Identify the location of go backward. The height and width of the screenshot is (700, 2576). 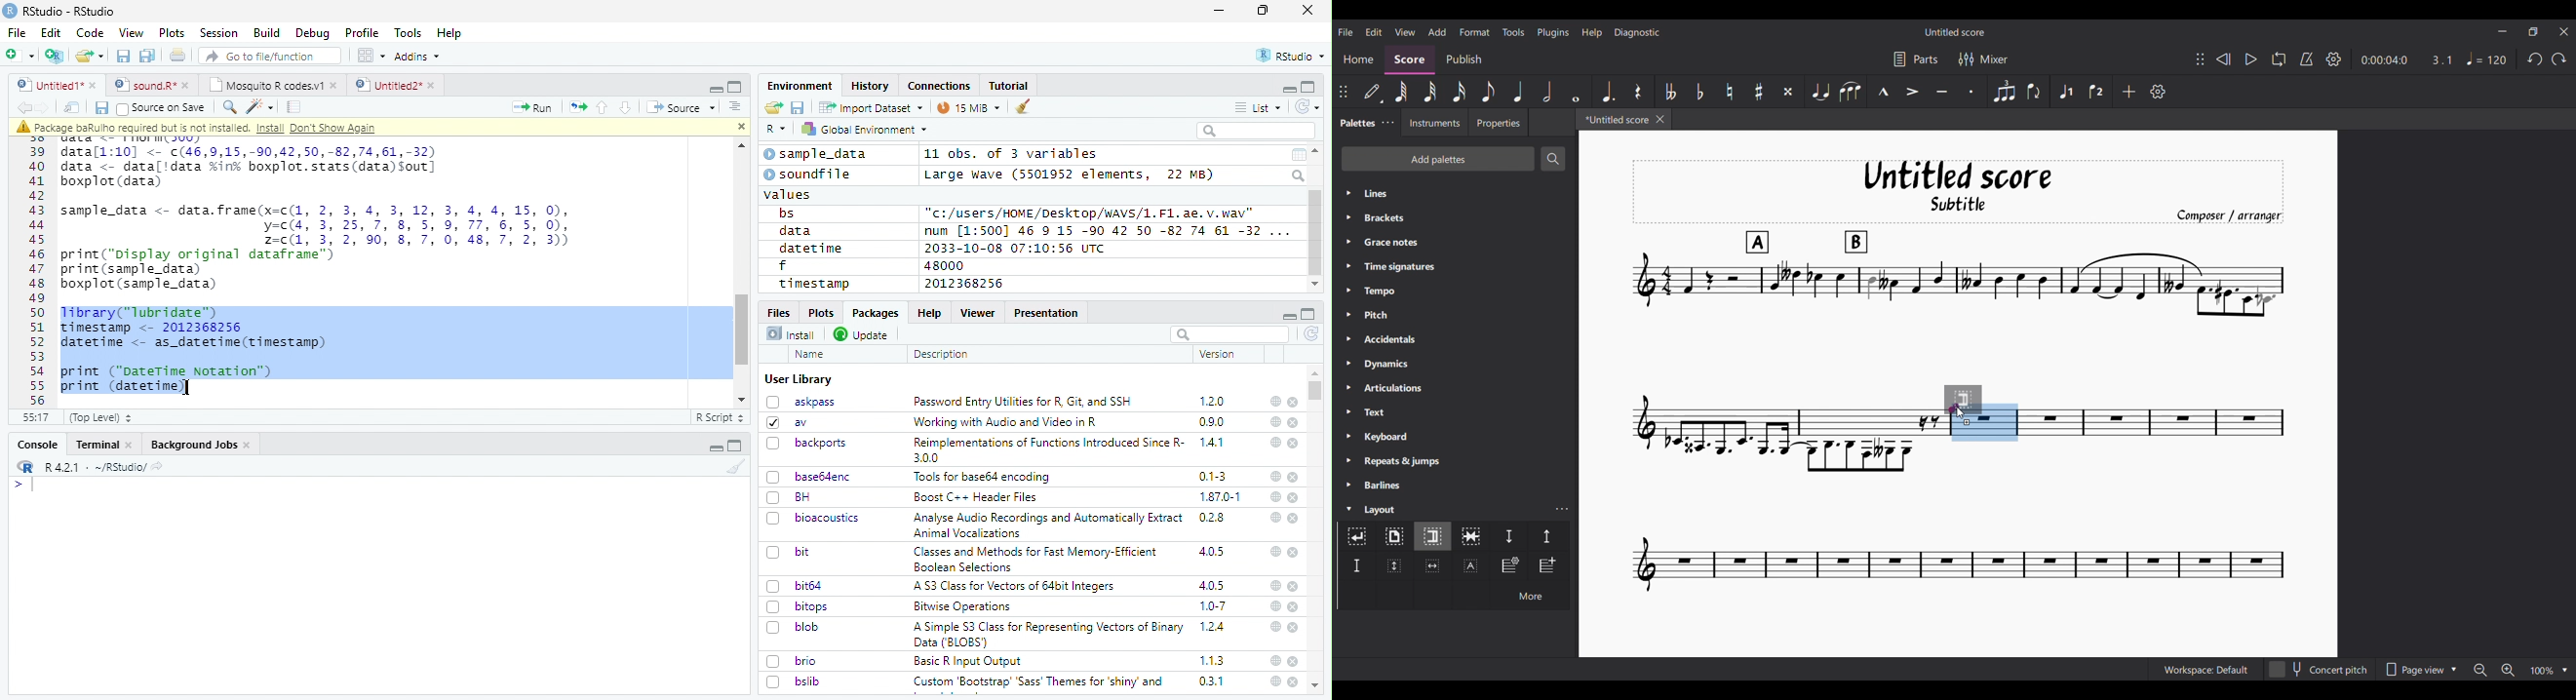
(24, 106).